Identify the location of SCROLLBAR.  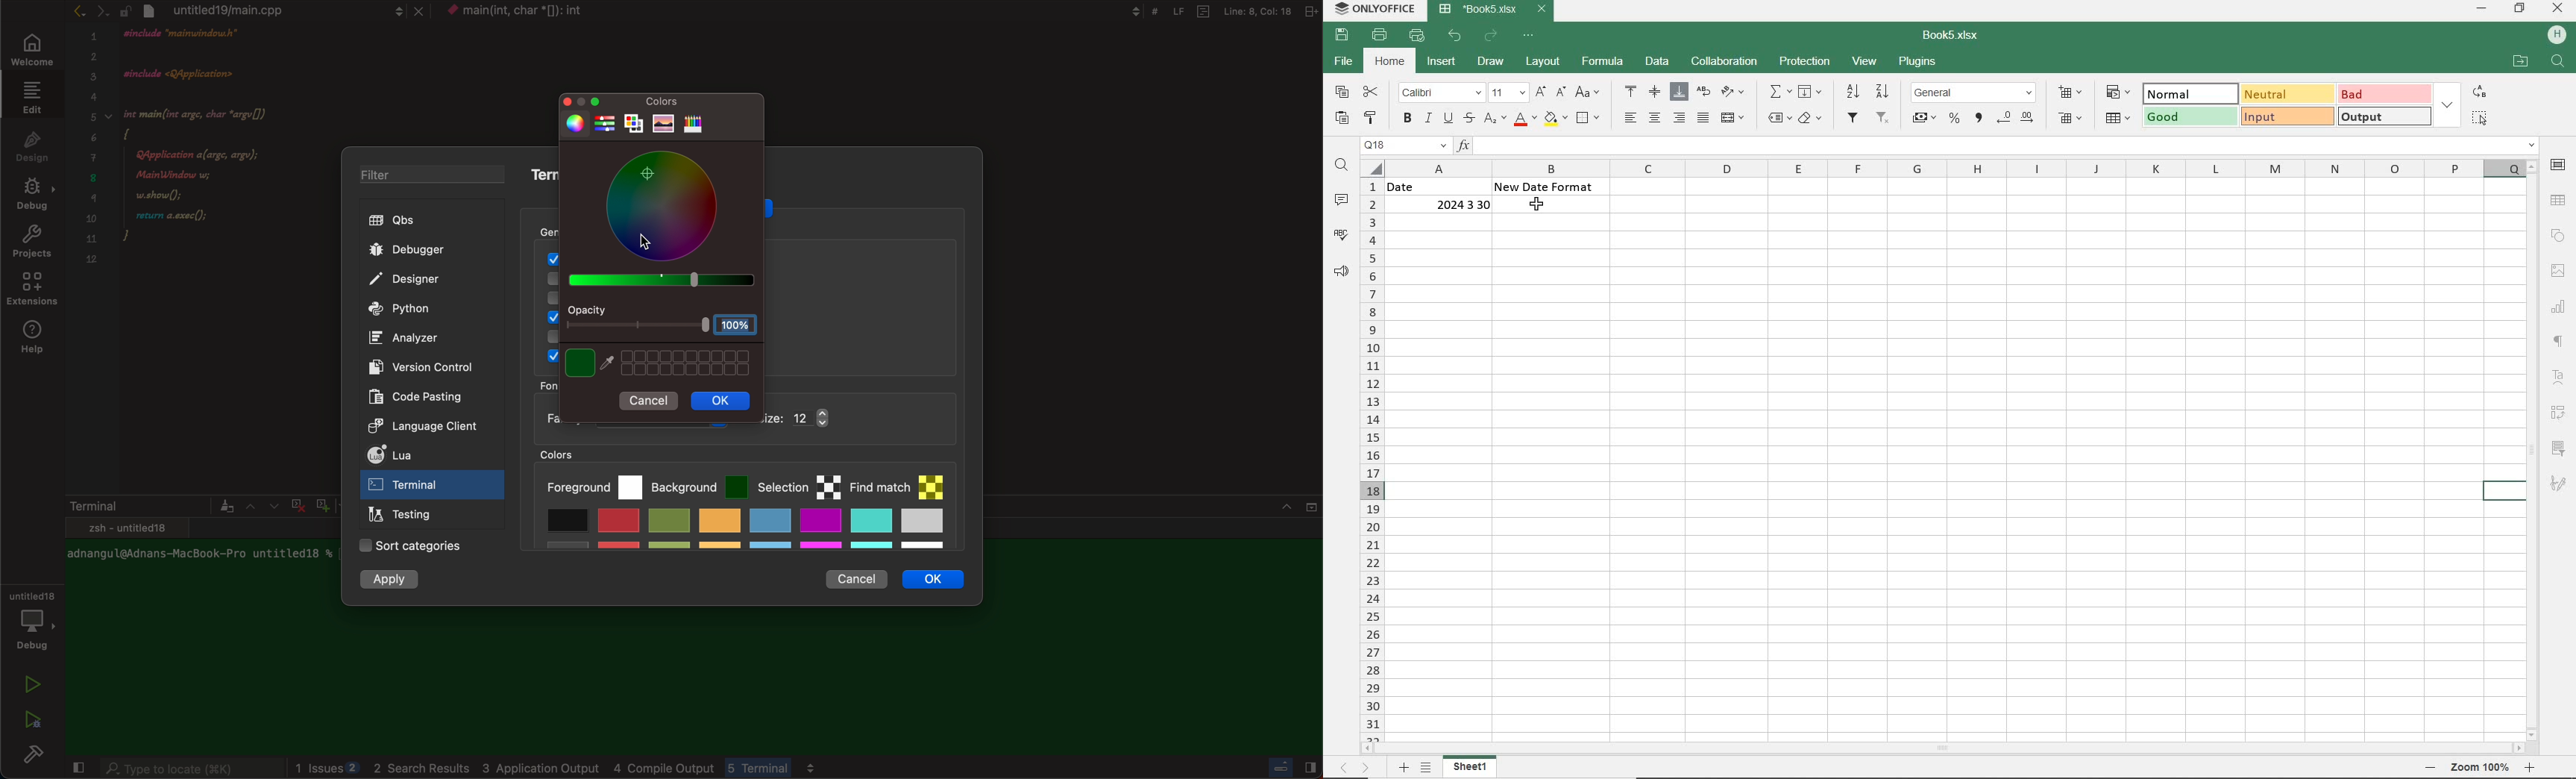
(2534, 448).